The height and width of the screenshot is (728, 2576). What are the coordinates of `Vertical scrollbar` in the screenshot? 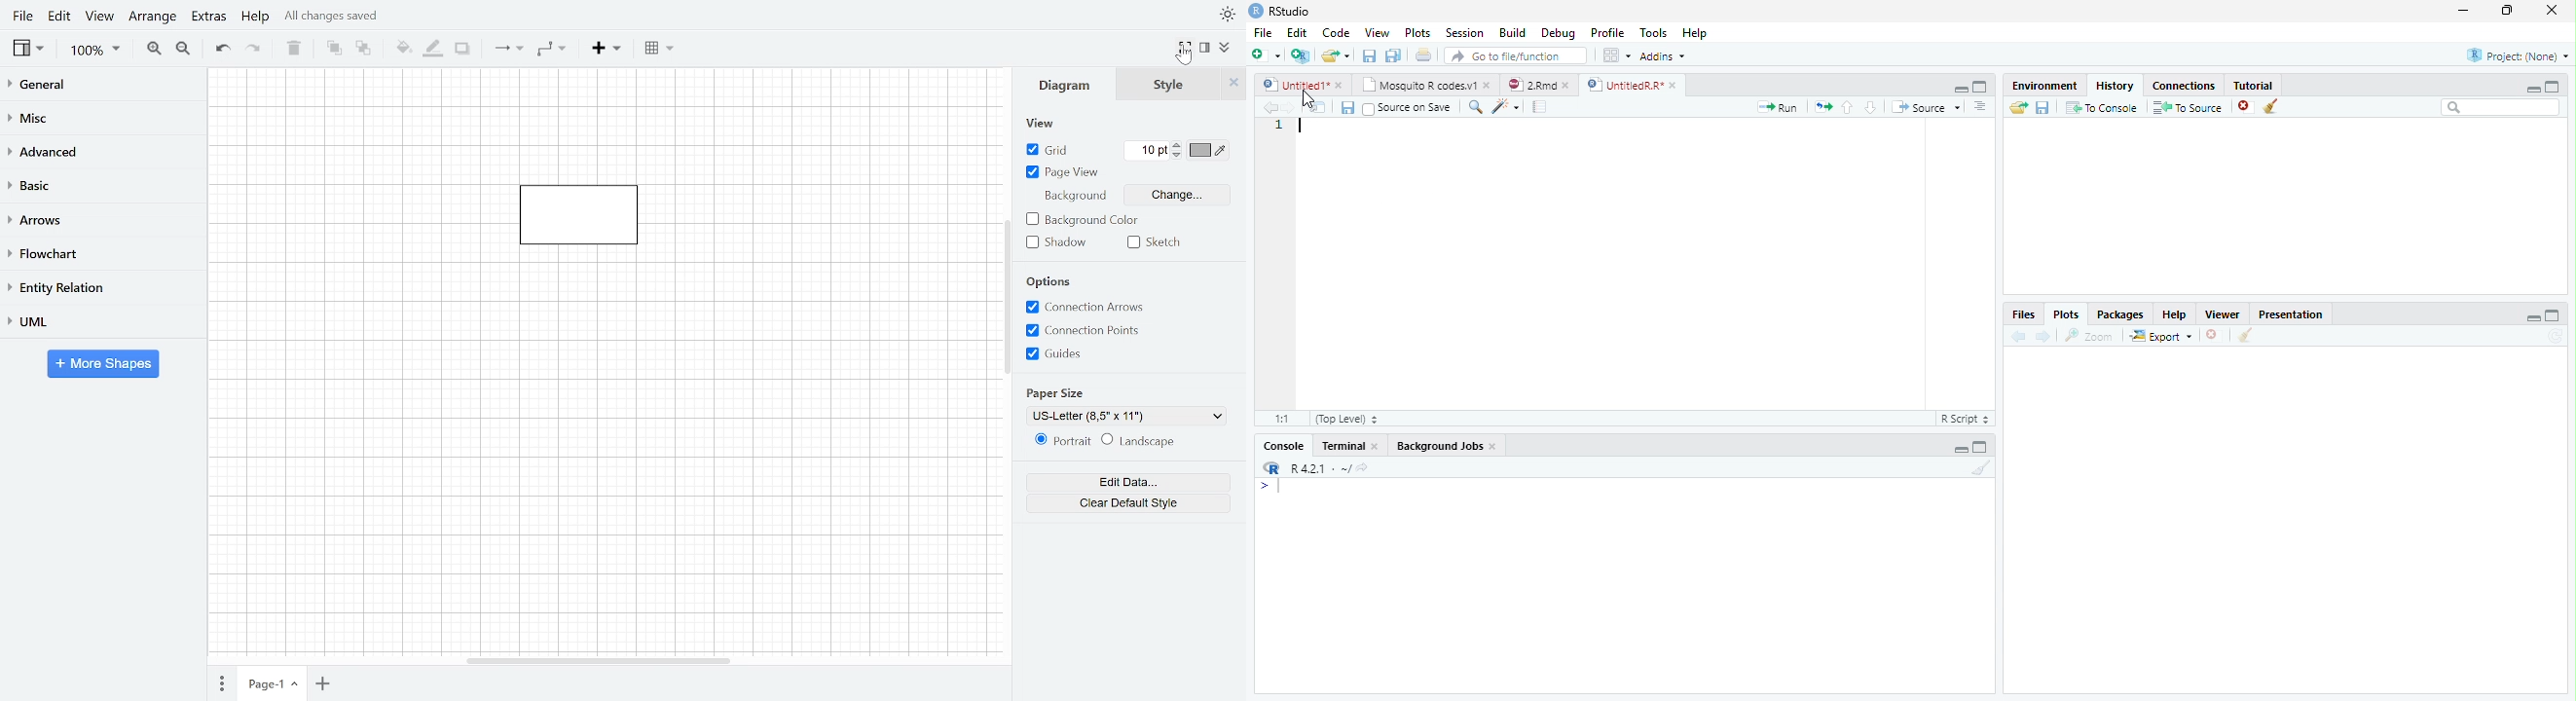 It's located at (1008, 297).